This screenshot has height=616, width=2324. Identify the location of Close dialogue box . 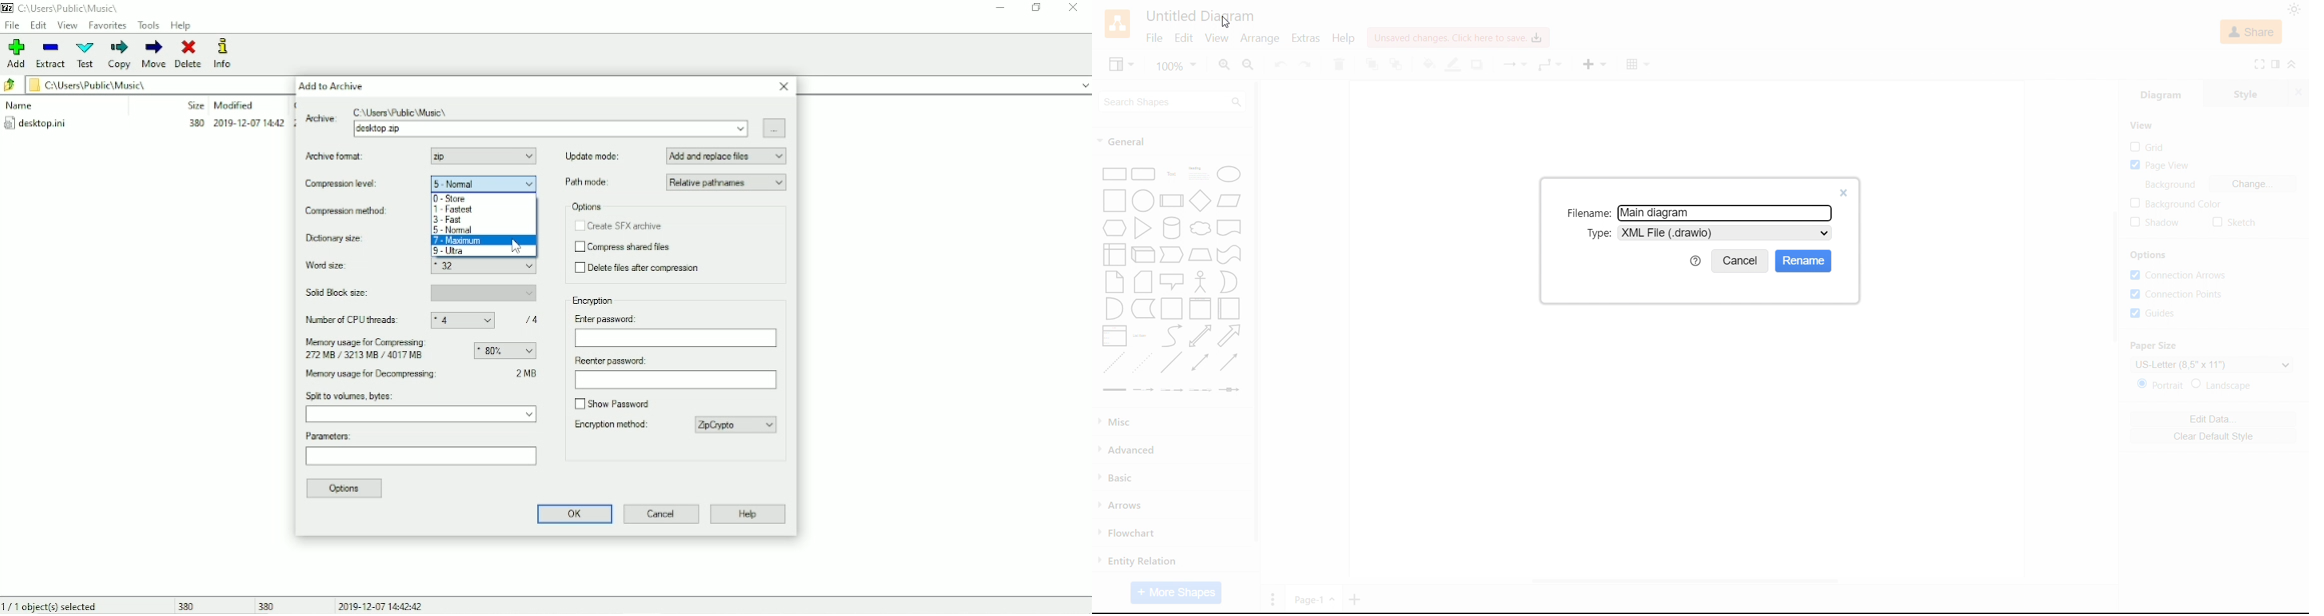
(1845, 193).